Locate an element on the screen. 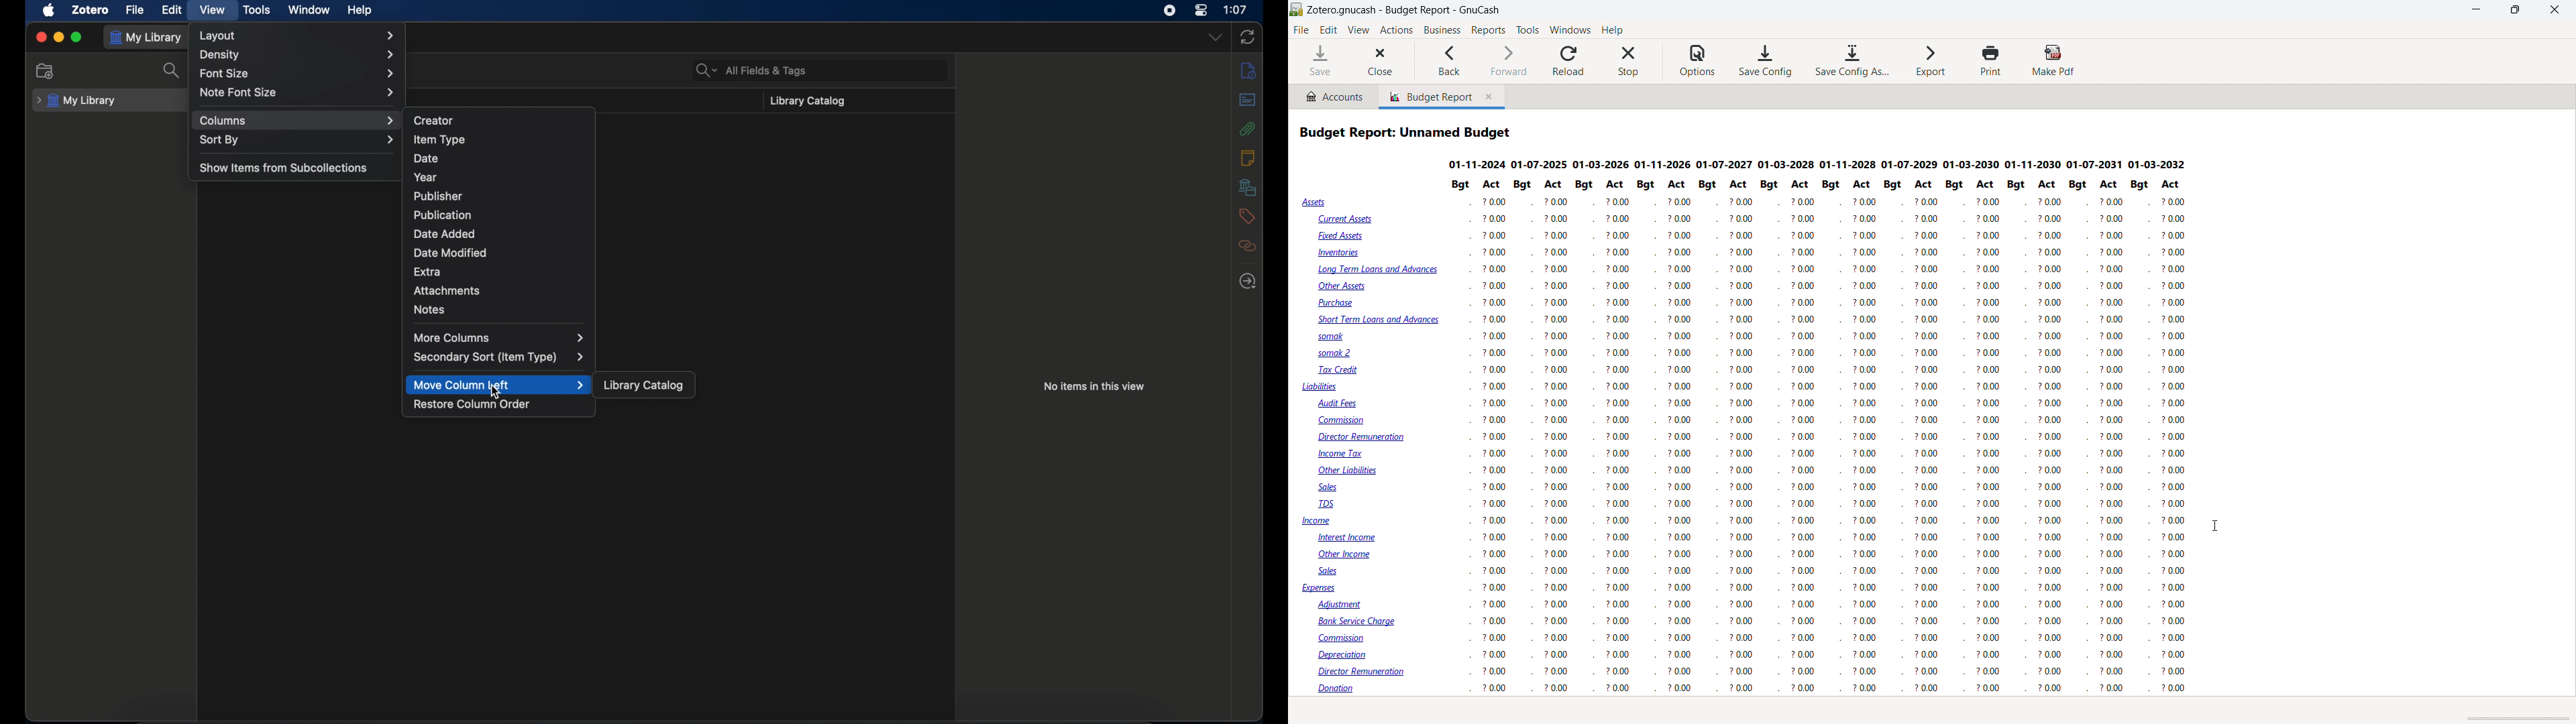  cursor is located at coordinates (496, 393).